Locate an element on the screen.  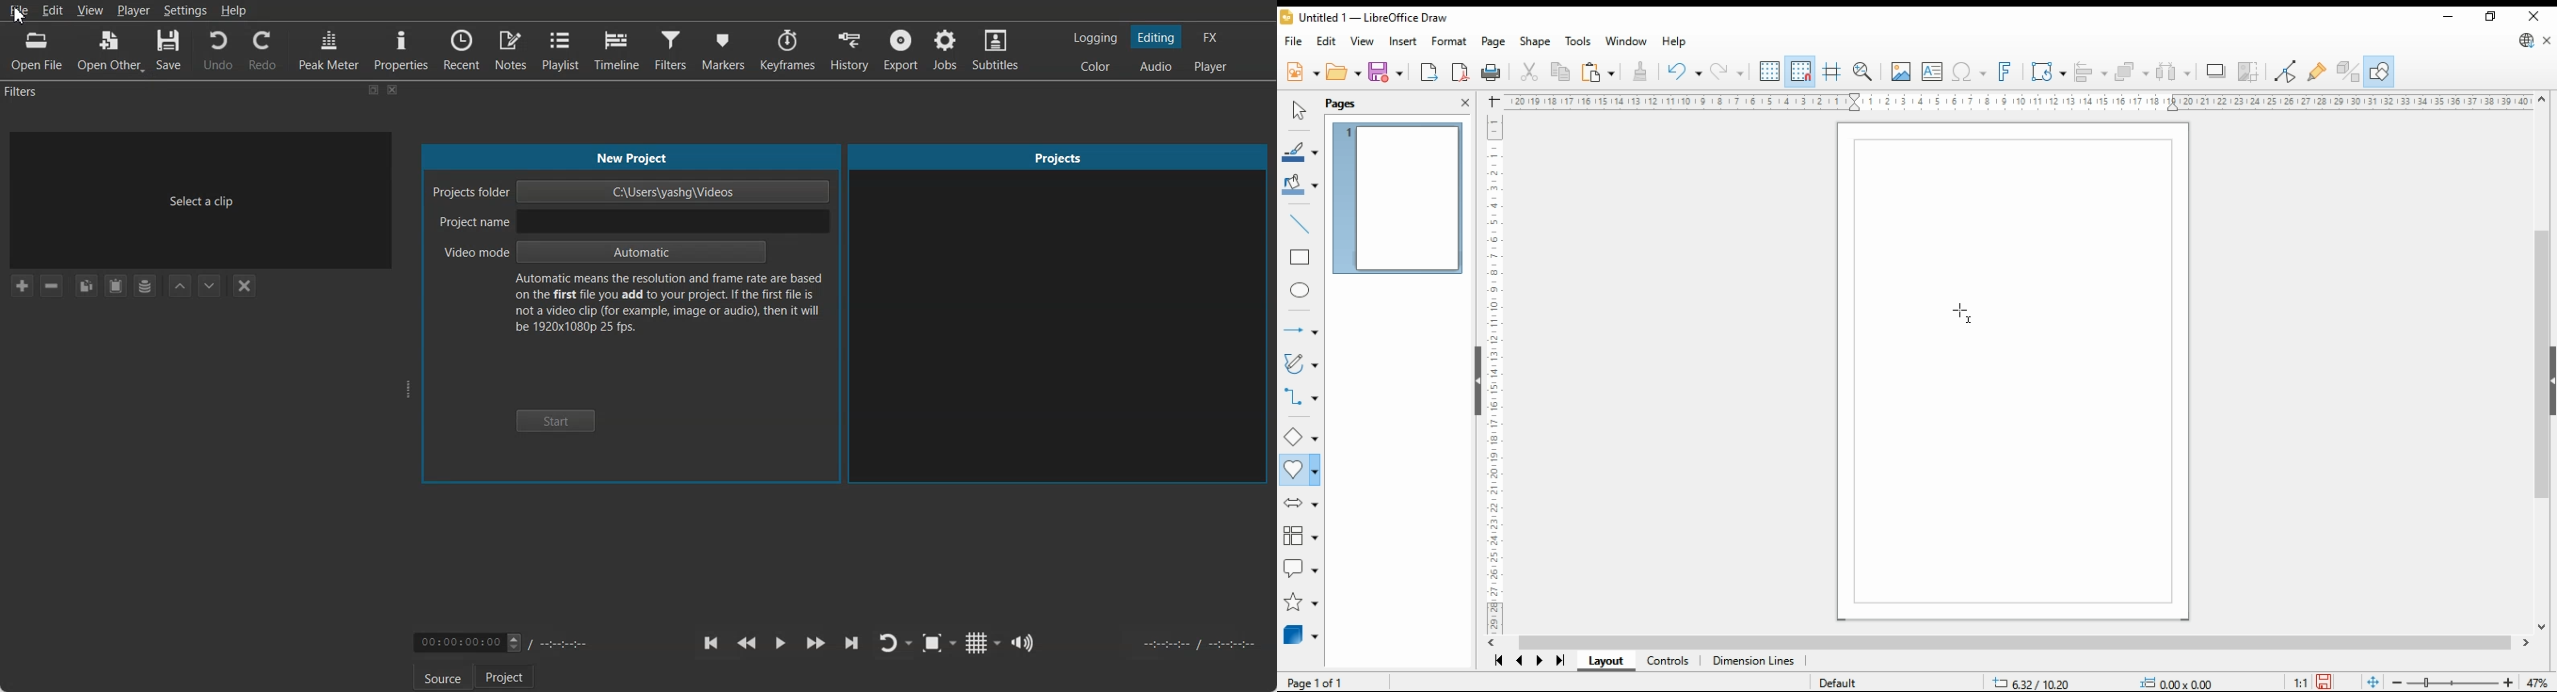
Open Other is located at coordinates (111, 51).